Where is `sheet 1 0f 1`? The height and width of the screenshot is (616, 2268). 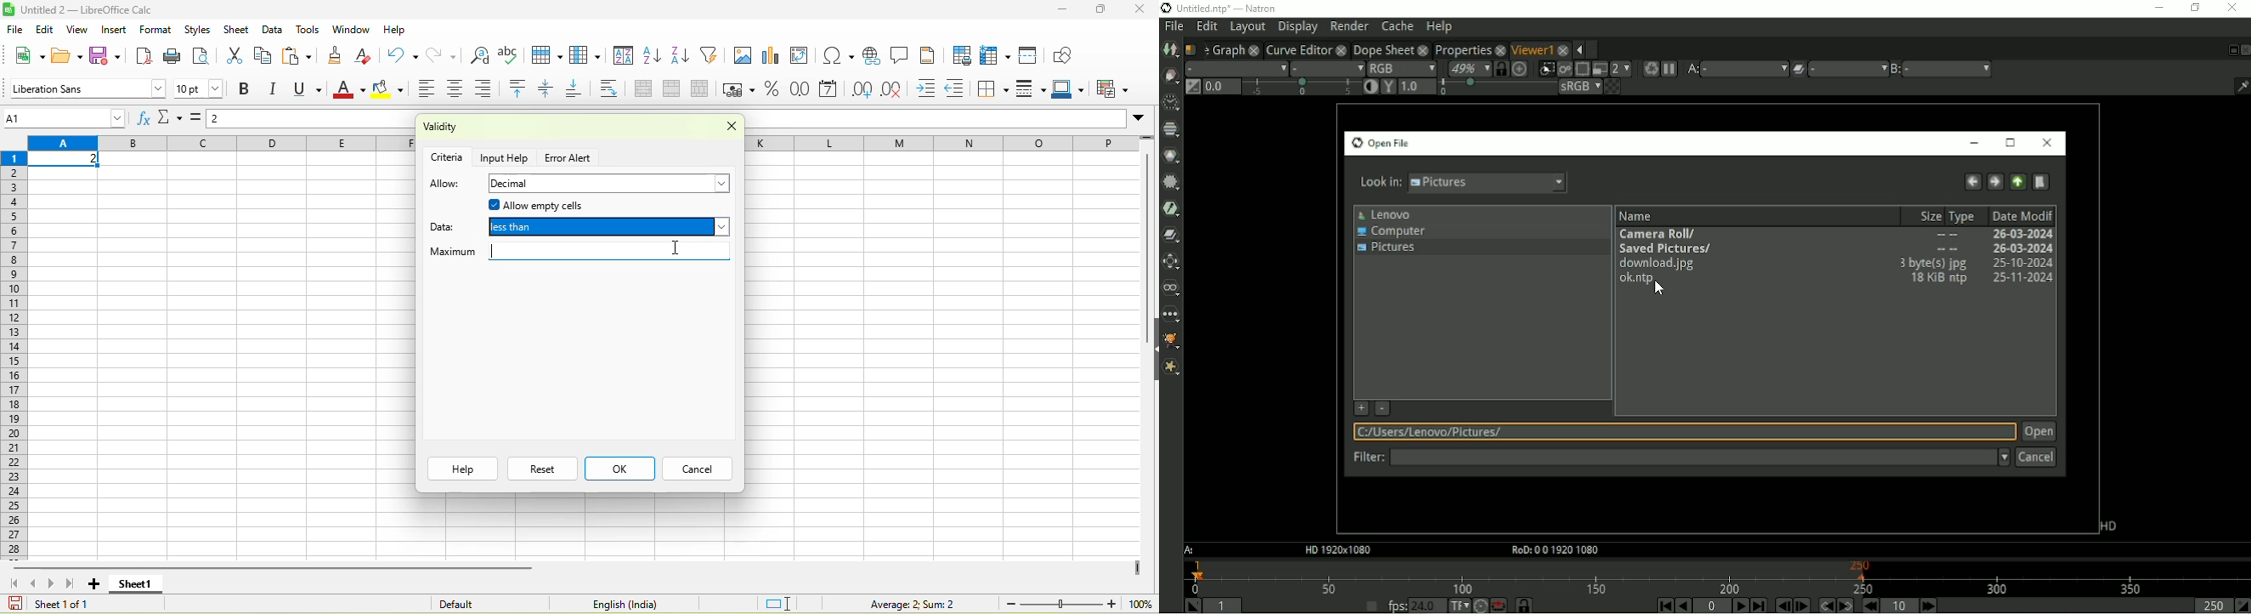 sheet 1 0f 1 is located at coordinates (58, 604).